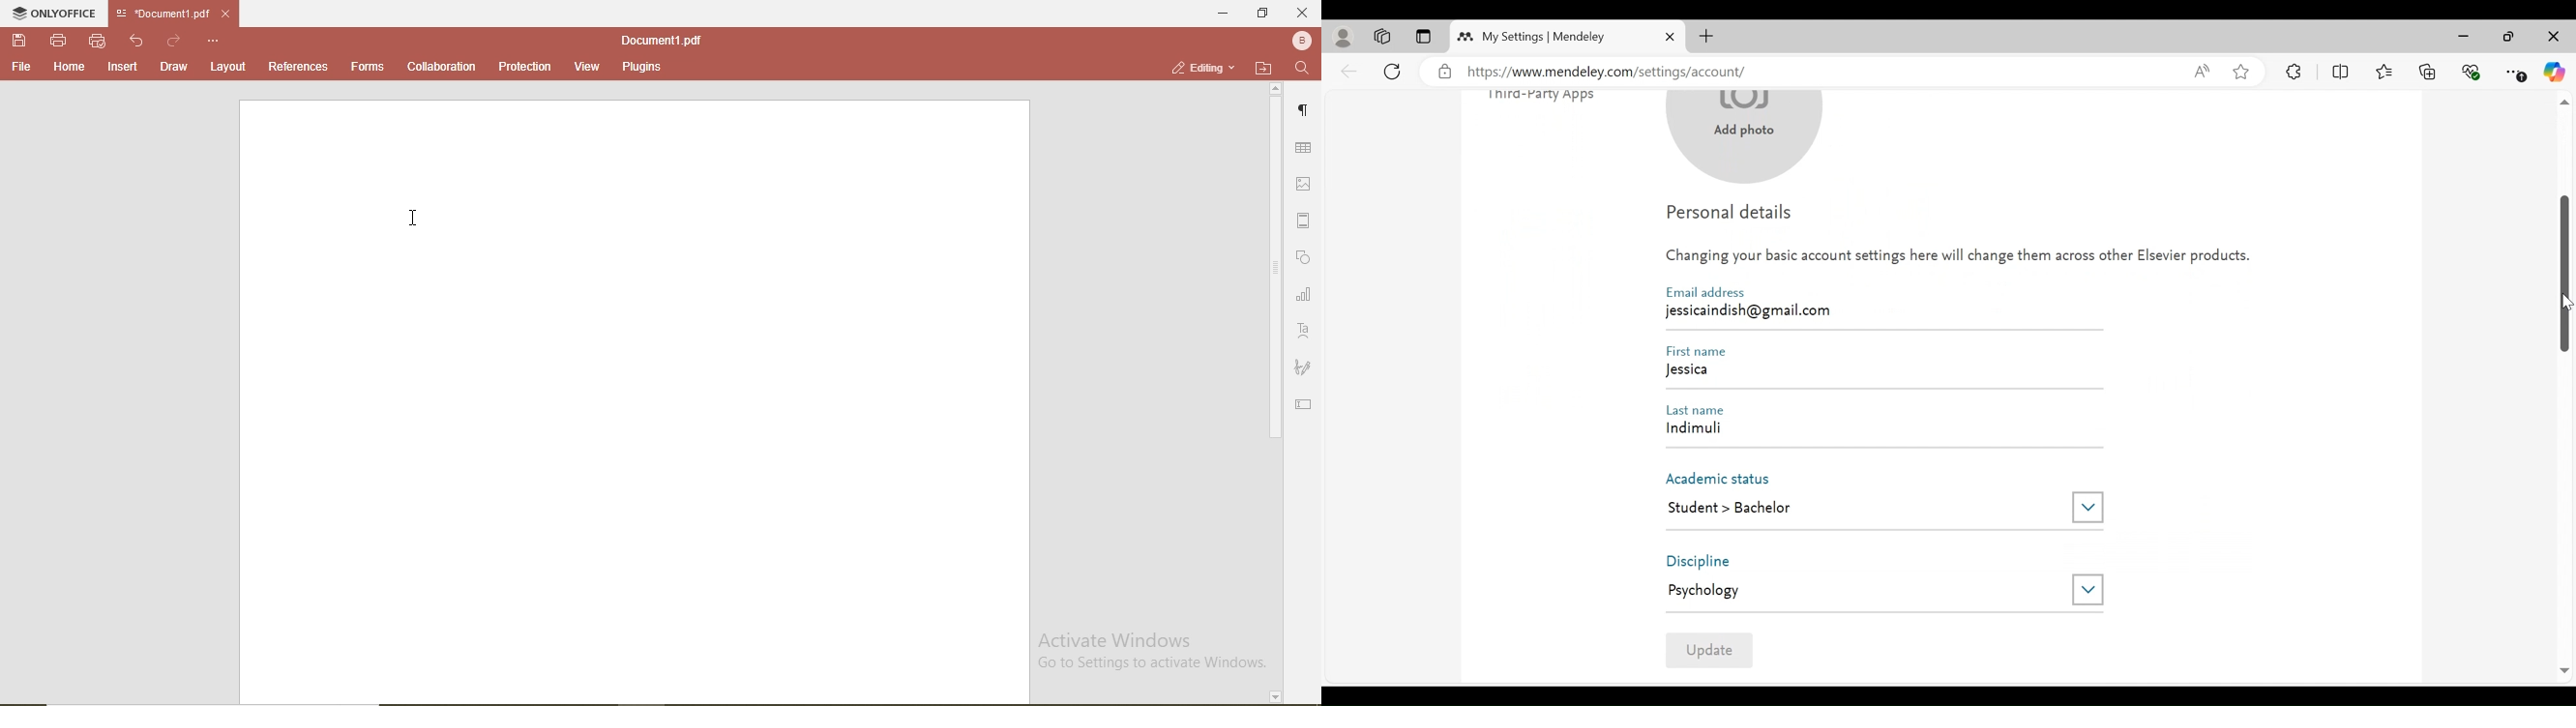  I want to click on plugins, so click(638, 67).